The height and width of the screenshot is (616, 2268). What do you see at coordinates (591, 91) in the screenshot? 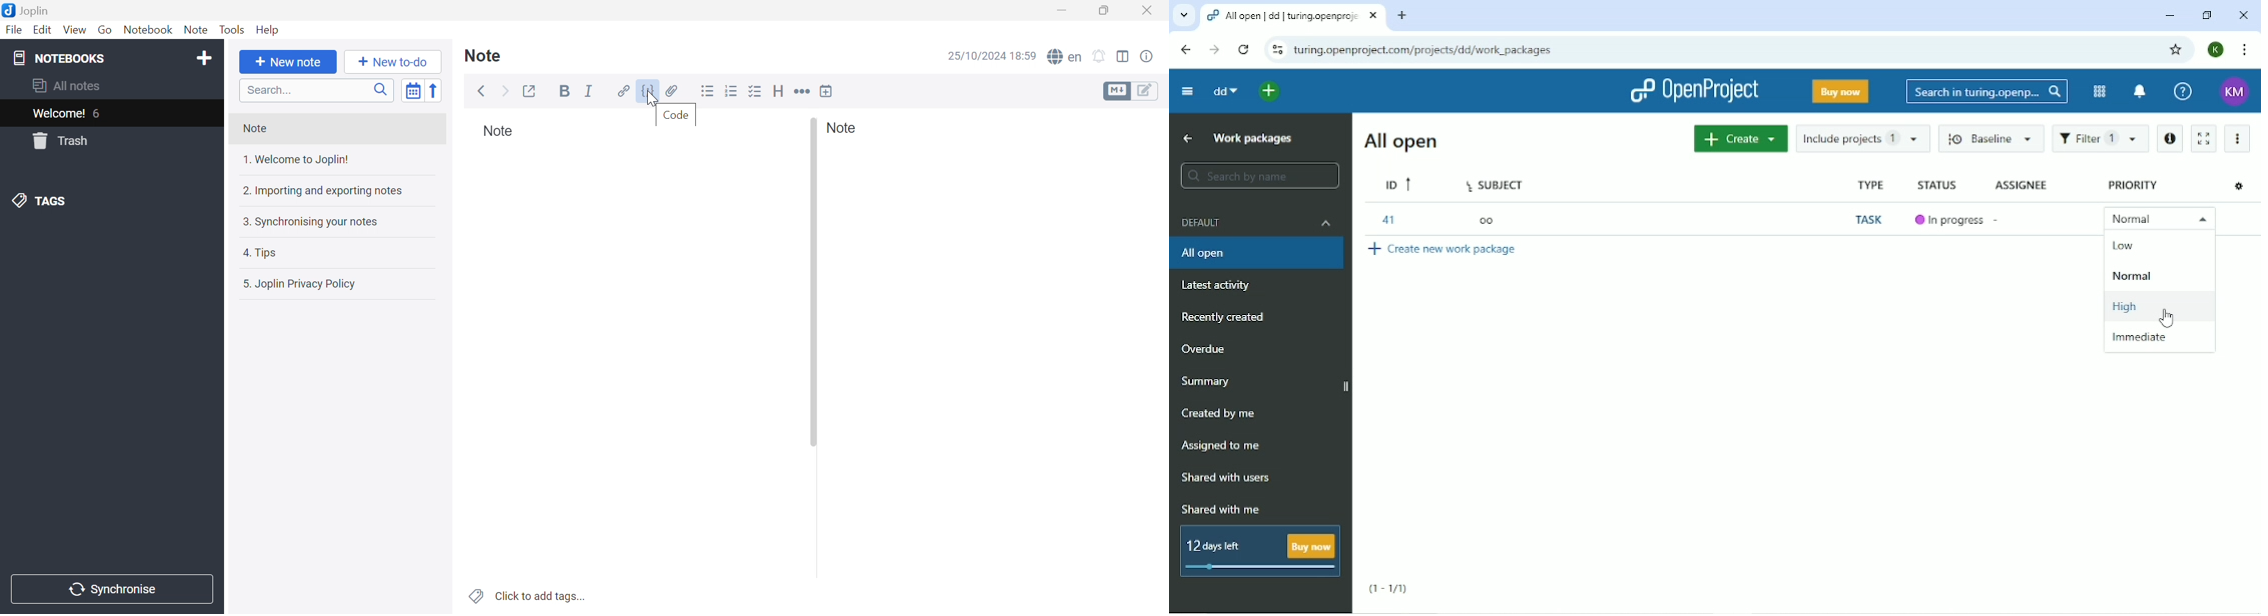
I see `Italic` at bounding box center [591, 91].